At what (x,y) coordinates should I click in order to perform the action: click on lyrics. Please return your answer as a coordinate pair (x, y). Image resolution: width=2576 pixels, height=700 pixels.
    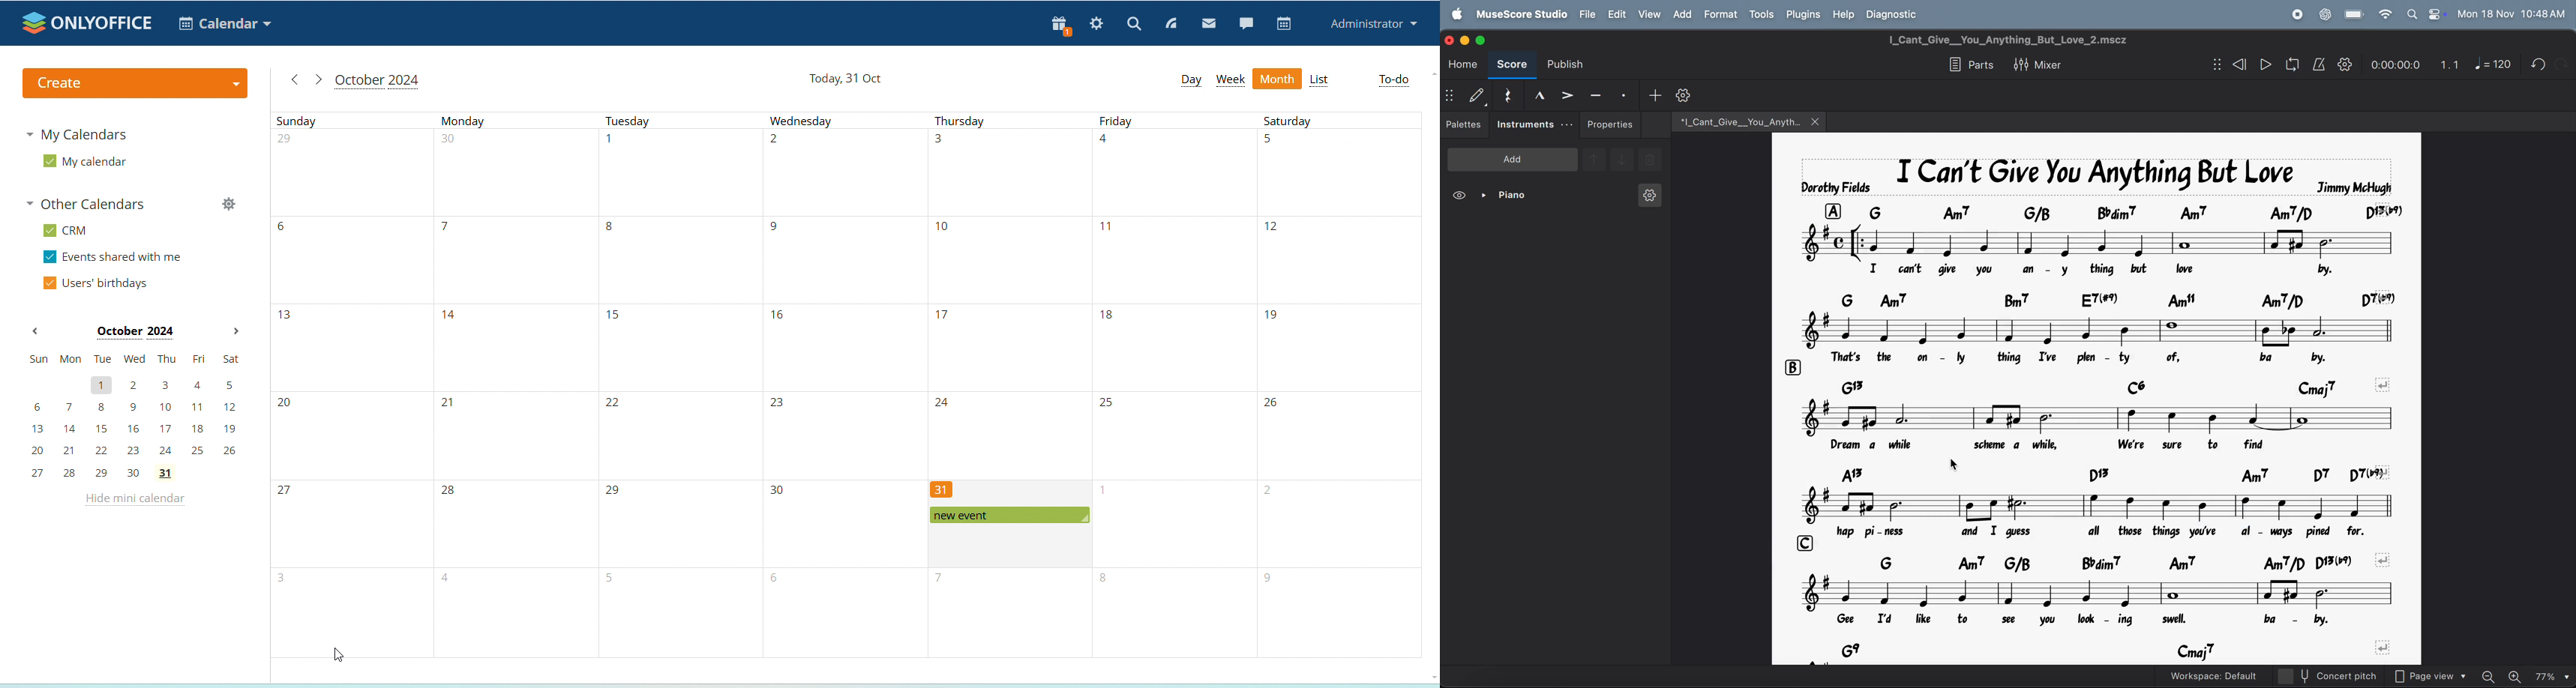
    Looking at the image, I should click on (2100, 267).